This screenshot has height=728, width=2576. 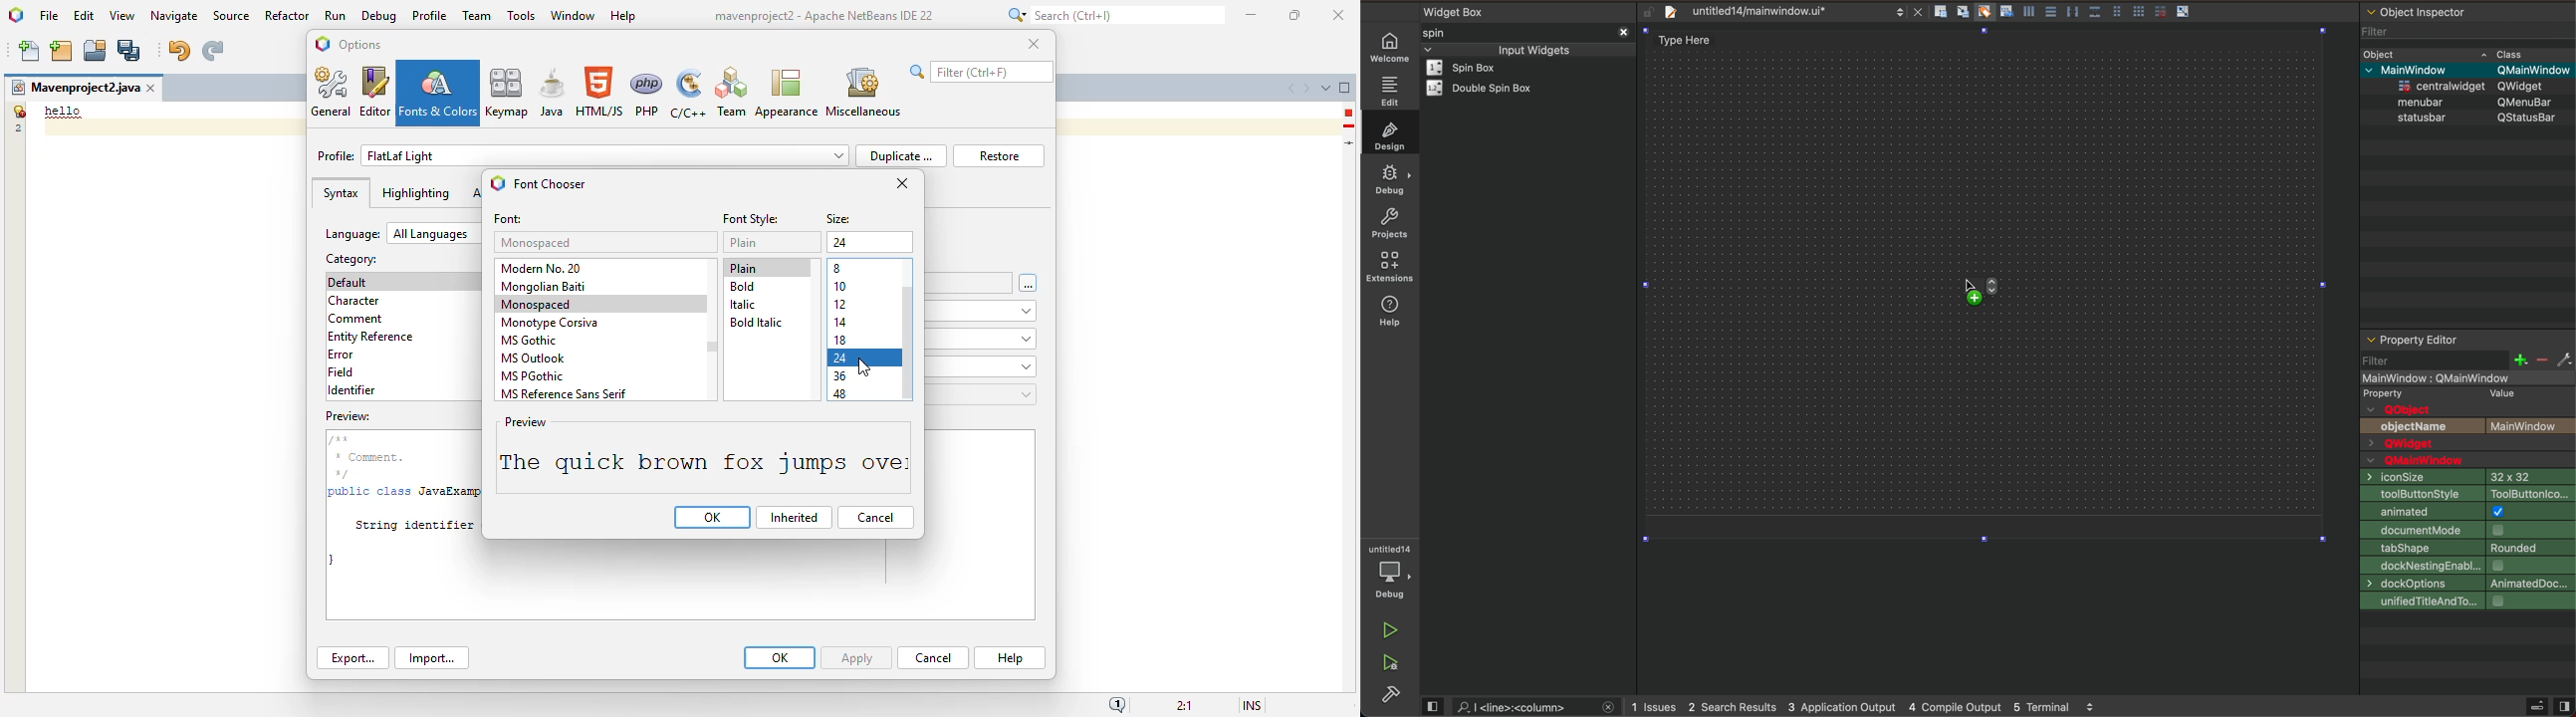 What do you see at coordinates (2499, 392) in the screenshot?
I see `text` at bounding box center [2499, 392].